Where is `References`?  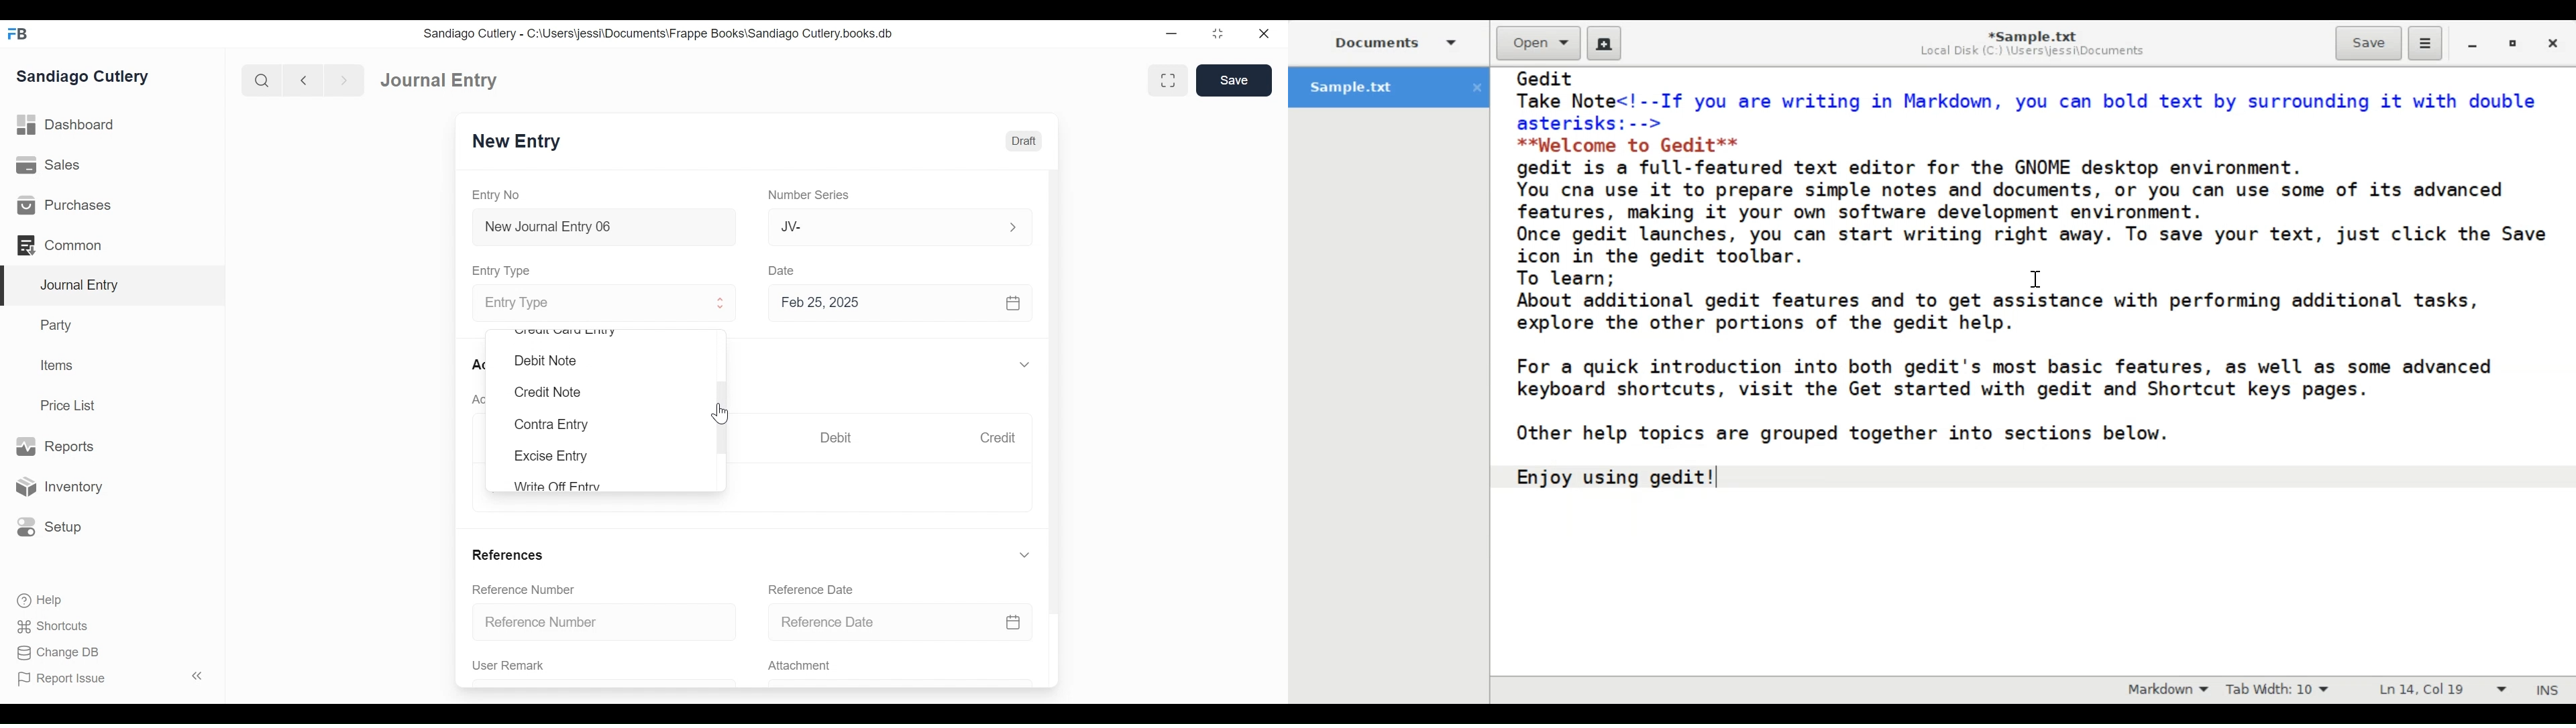
References is located at coordinates (507, 554).